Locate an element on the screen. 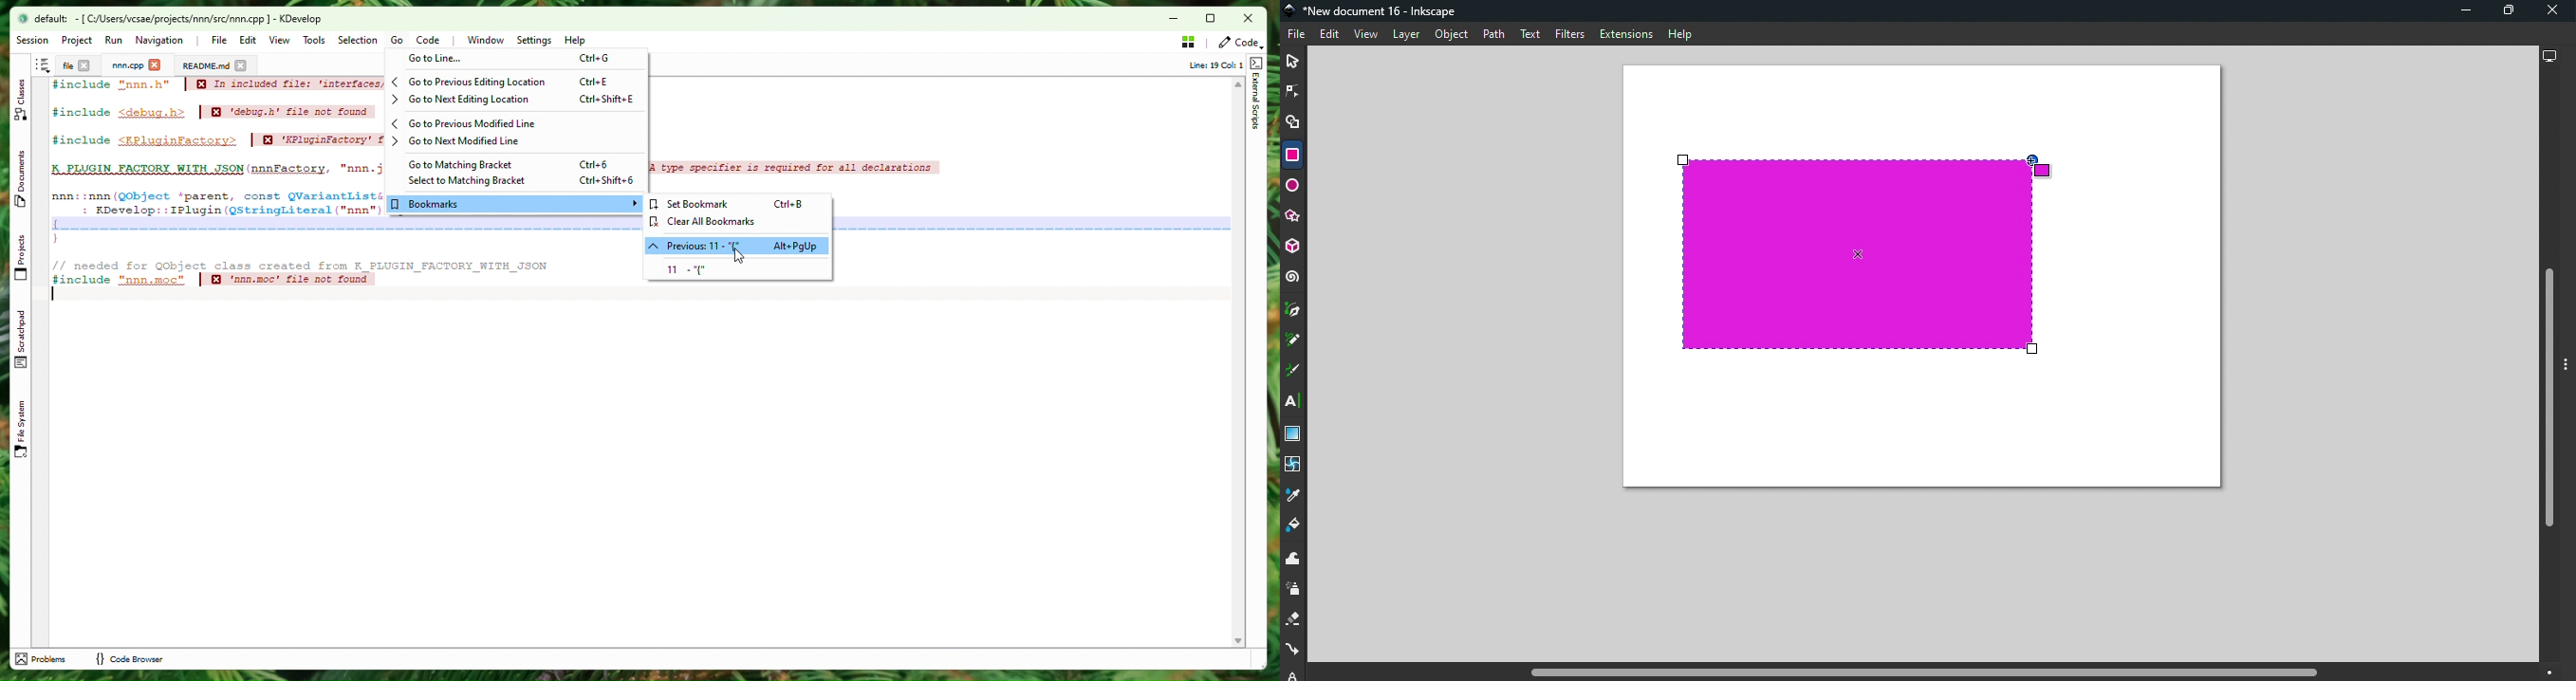  Eraser tool is located at coordinates (1295, 619).